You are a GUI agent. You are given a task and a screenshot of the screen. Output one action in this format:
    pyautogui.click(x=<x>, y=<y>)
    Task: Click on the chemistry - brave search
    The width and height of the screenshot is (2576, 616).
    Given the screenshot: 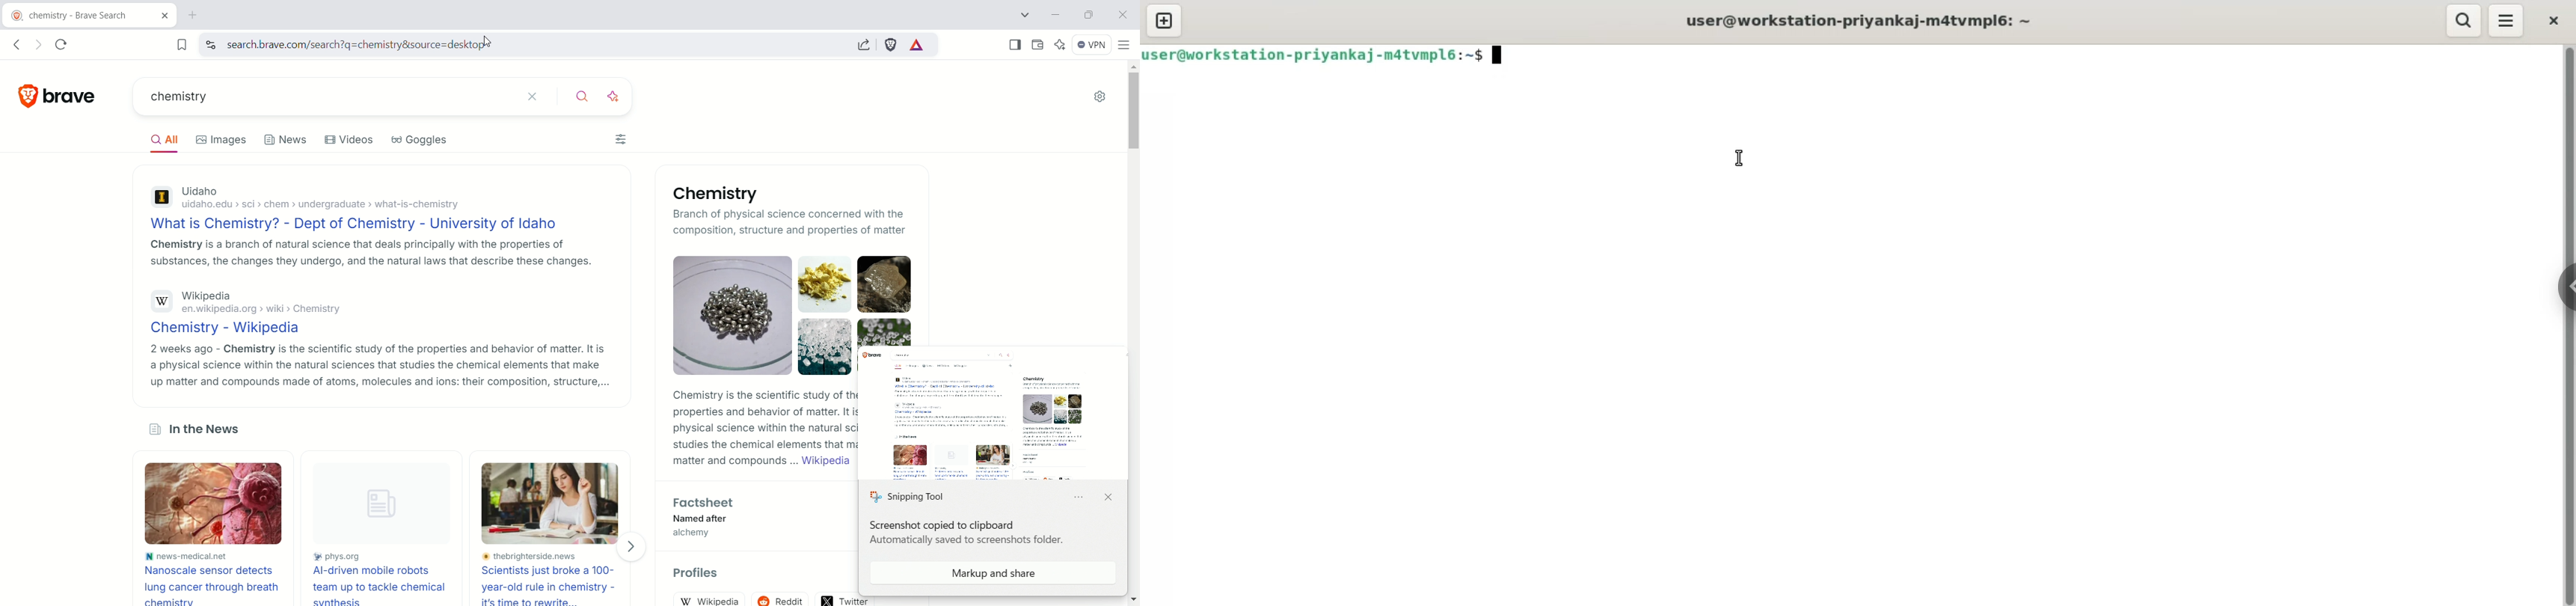 What is the action you would take?
    pyautogui.click(x=67, y=17)
    